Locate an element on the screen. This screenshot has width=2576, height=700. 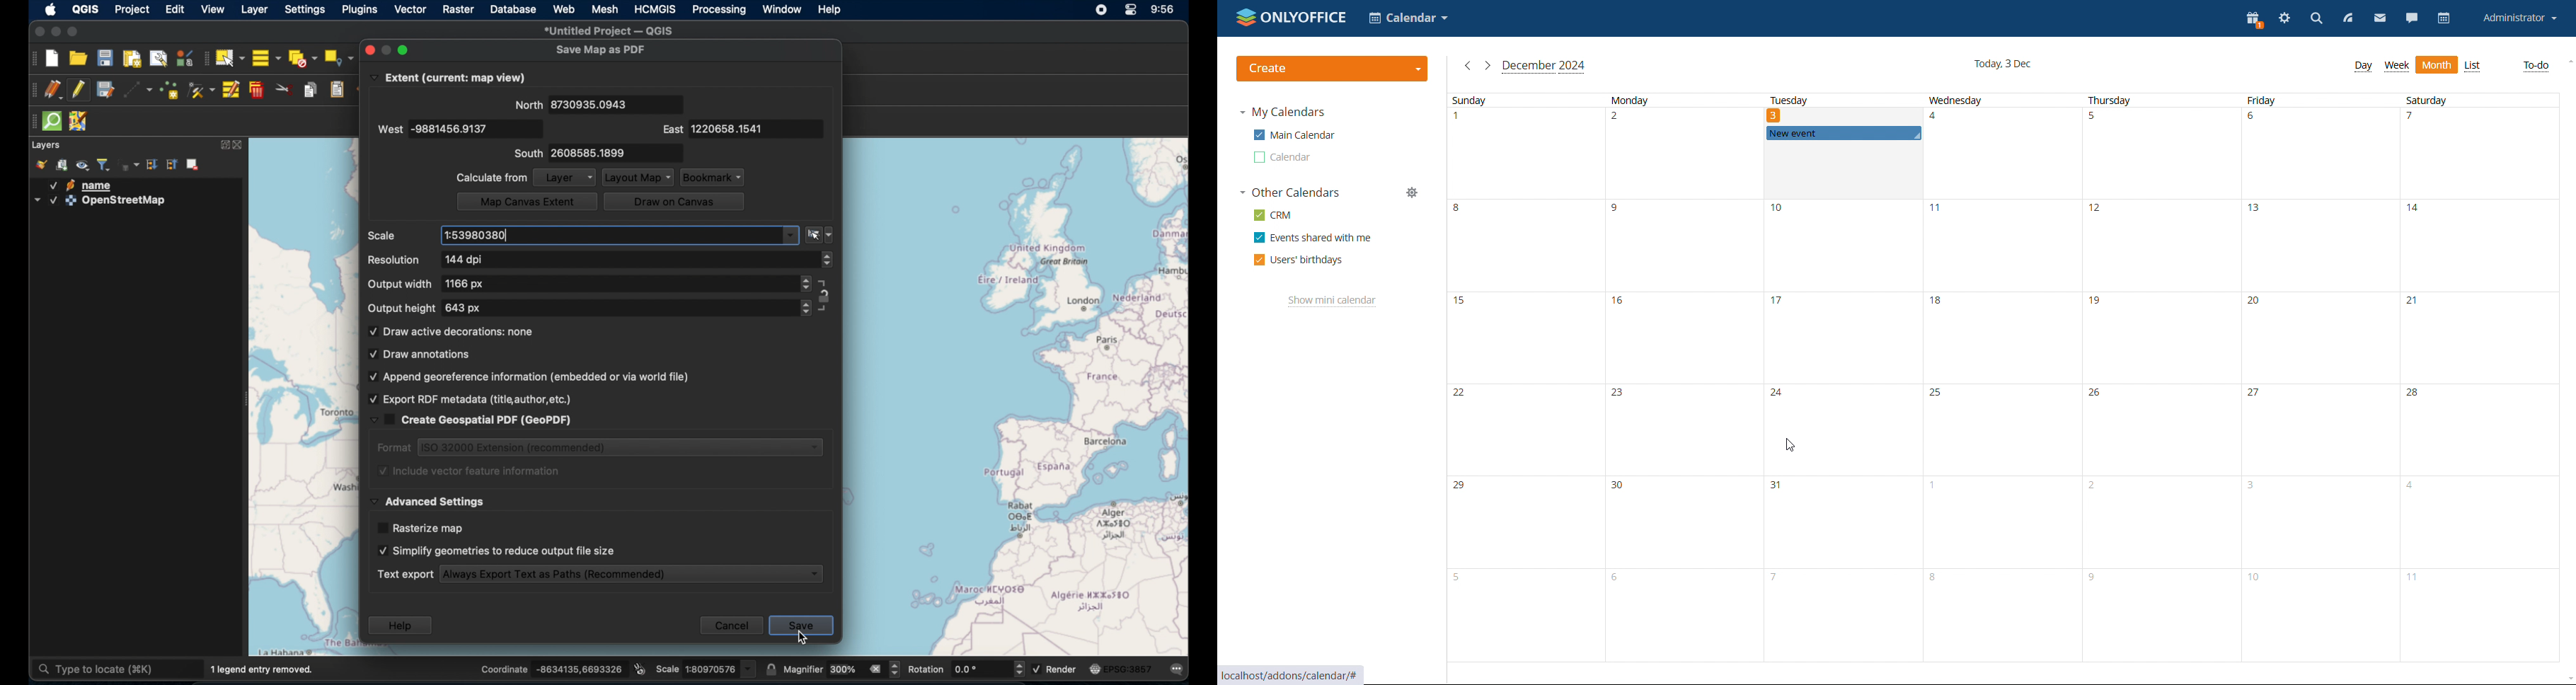
logo is located at coordinates (1292, 17).